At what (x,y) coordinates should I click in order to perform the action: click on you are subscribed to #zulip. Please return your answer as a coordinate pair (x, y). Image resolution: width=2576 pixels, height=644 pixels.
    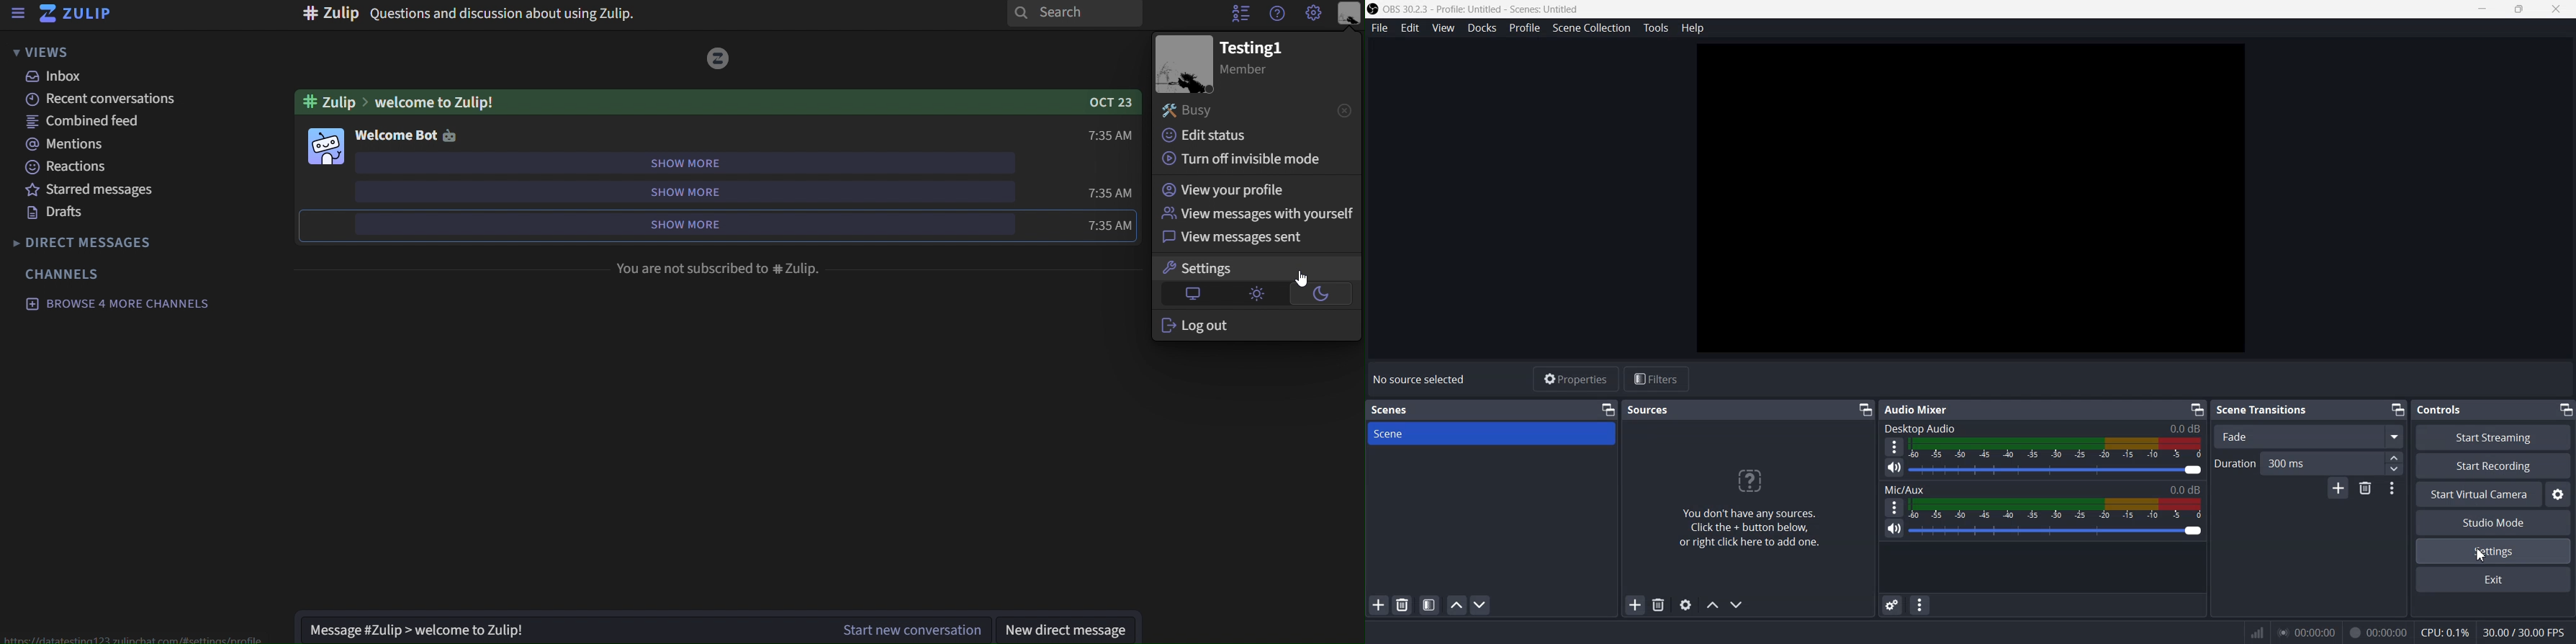
    Looking at the image, I should click on (721, 268).